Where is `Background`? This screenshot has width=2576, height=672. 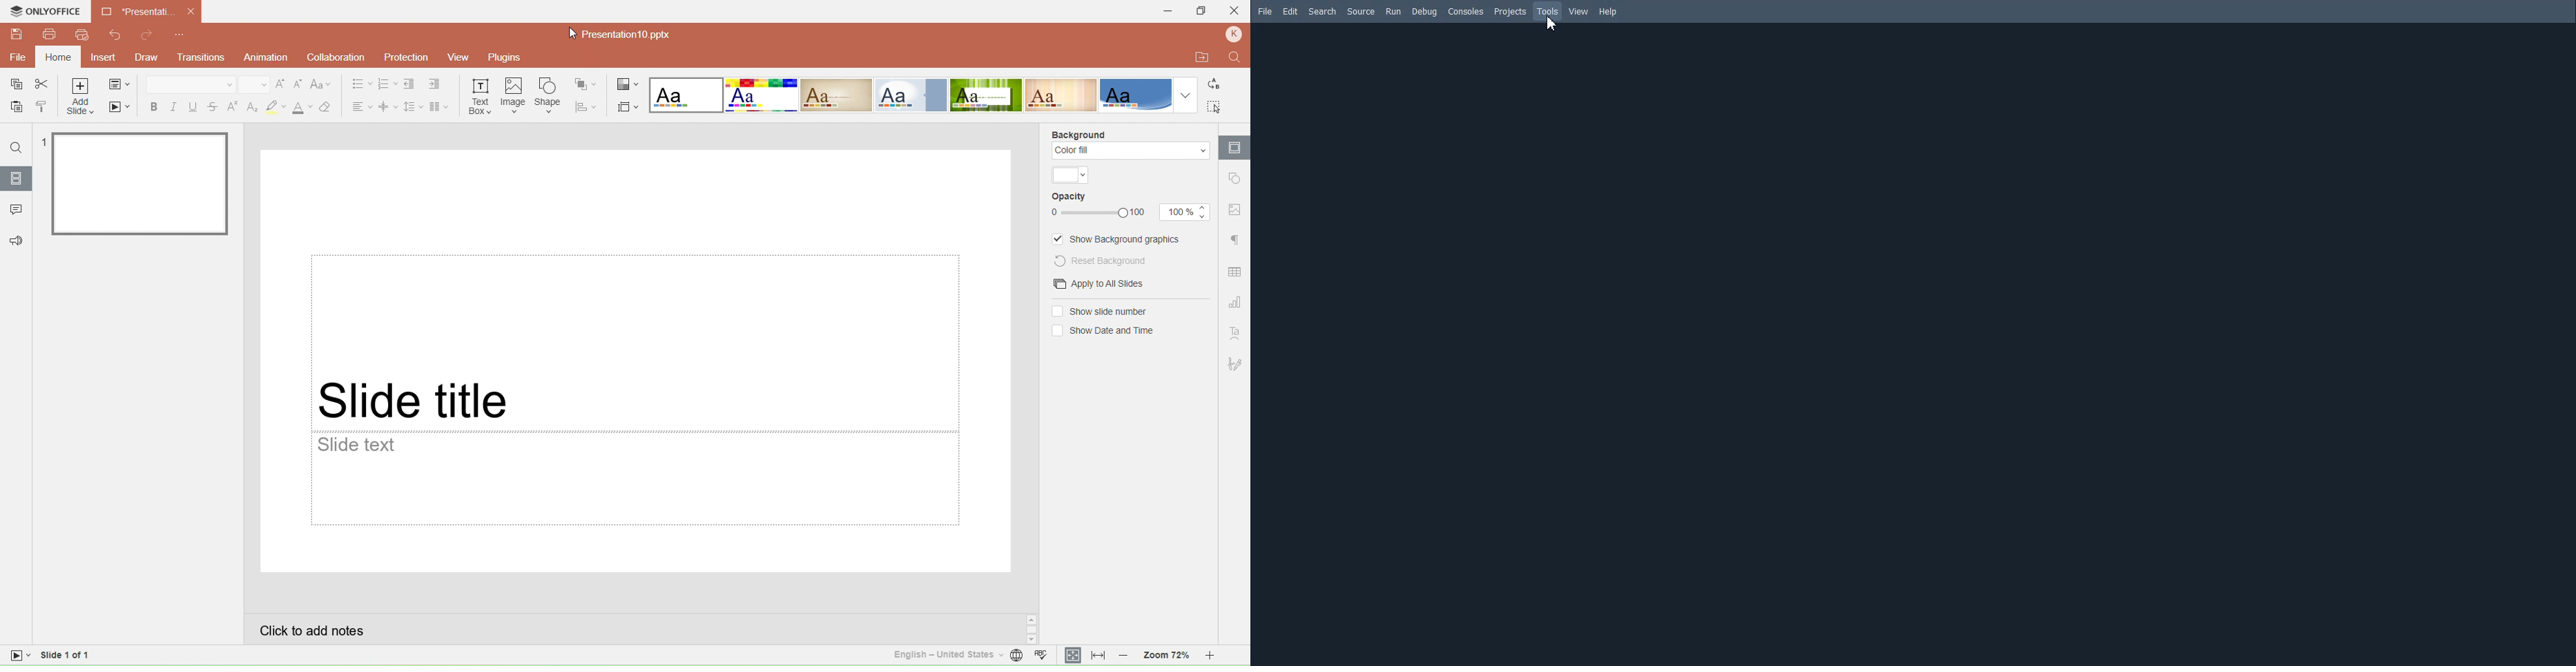 Background is located at coordinates (1078, 133).